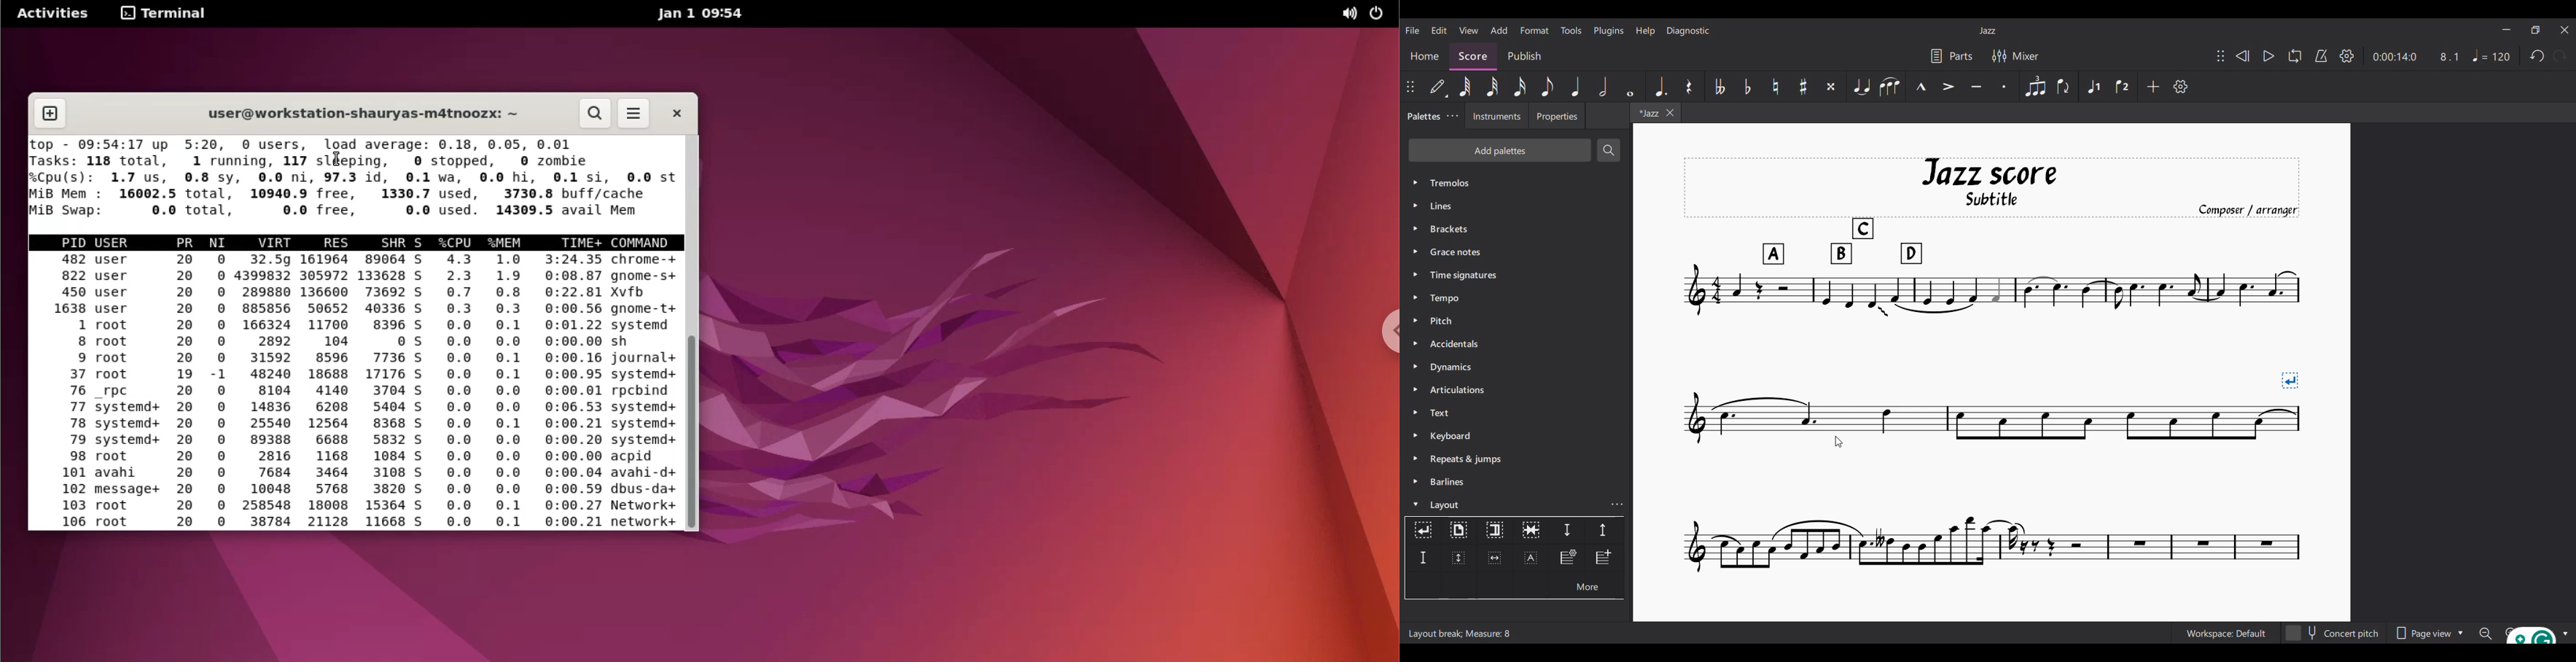 This screenshot has width=2576, height=672. What do you see at coordinates (2347, 56) in the screenshot?
I see `Settings` at bounding box center [2347, 56].